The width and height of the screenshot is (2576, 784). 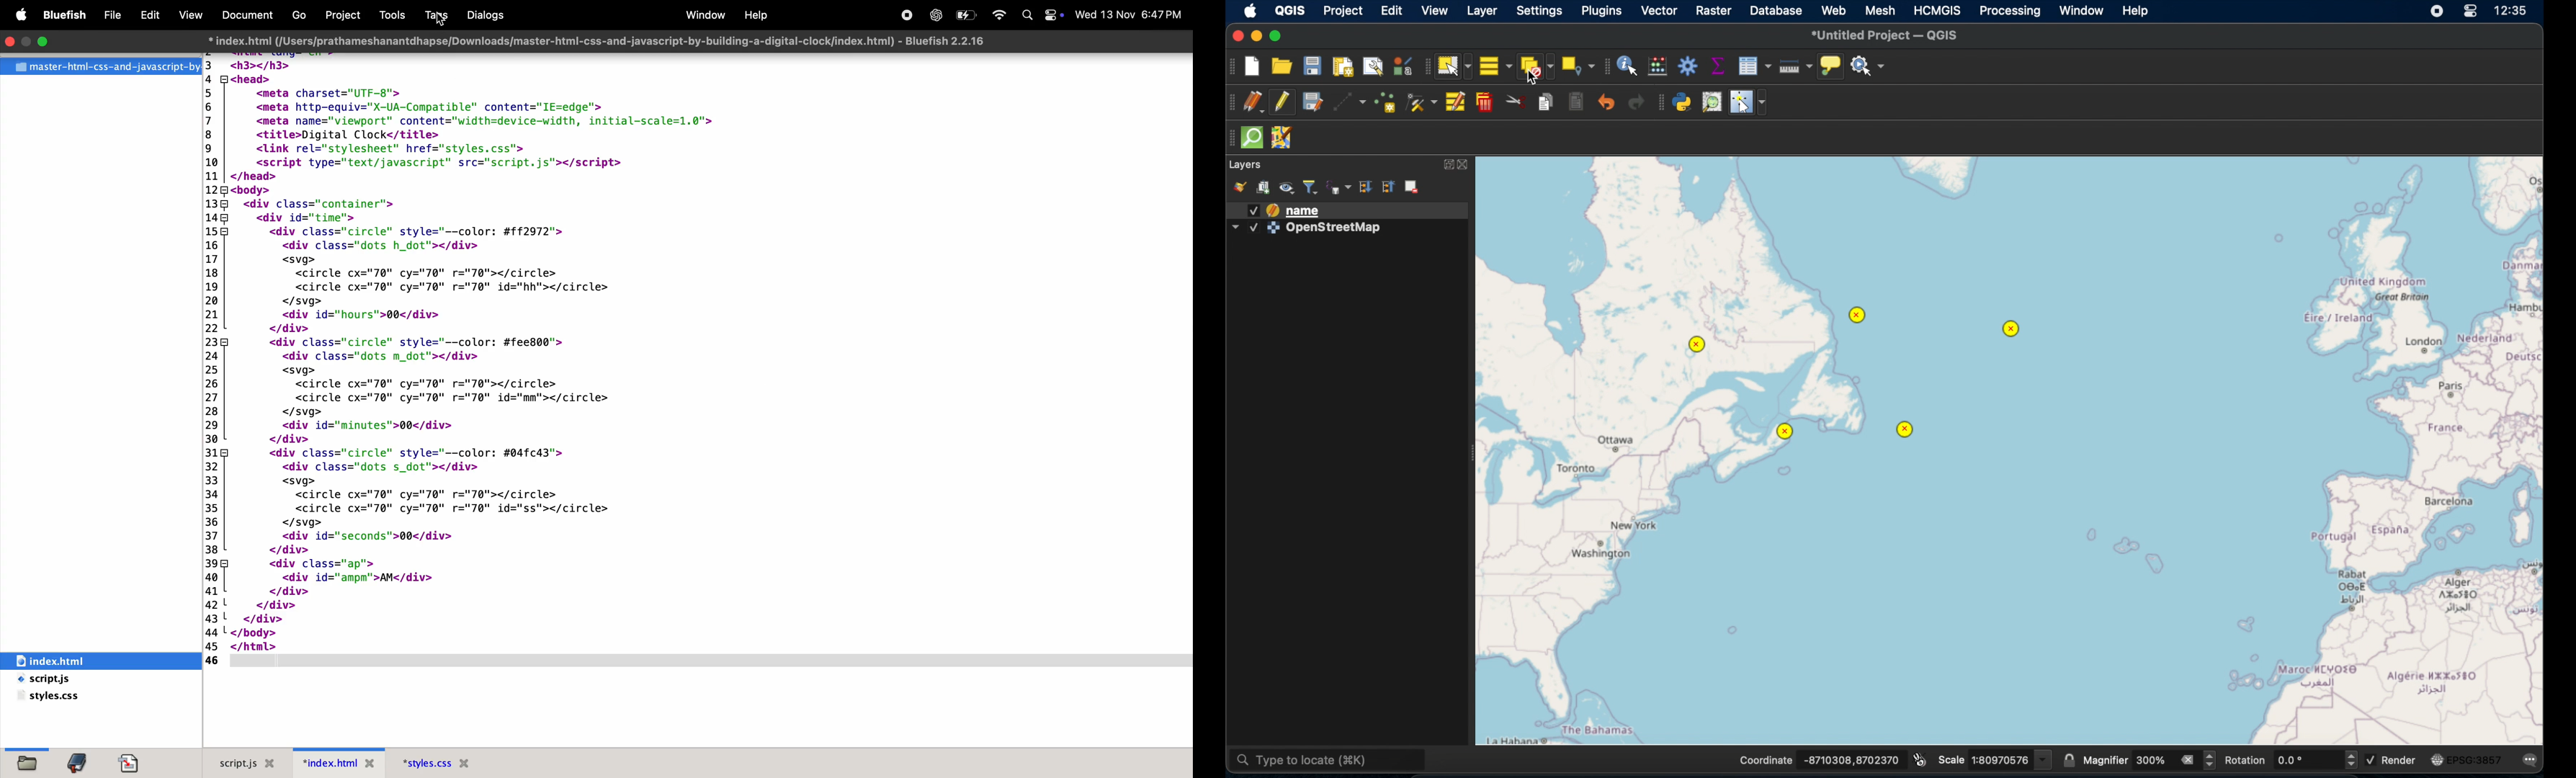 I want to click on tags, so click(x=433, y=17).